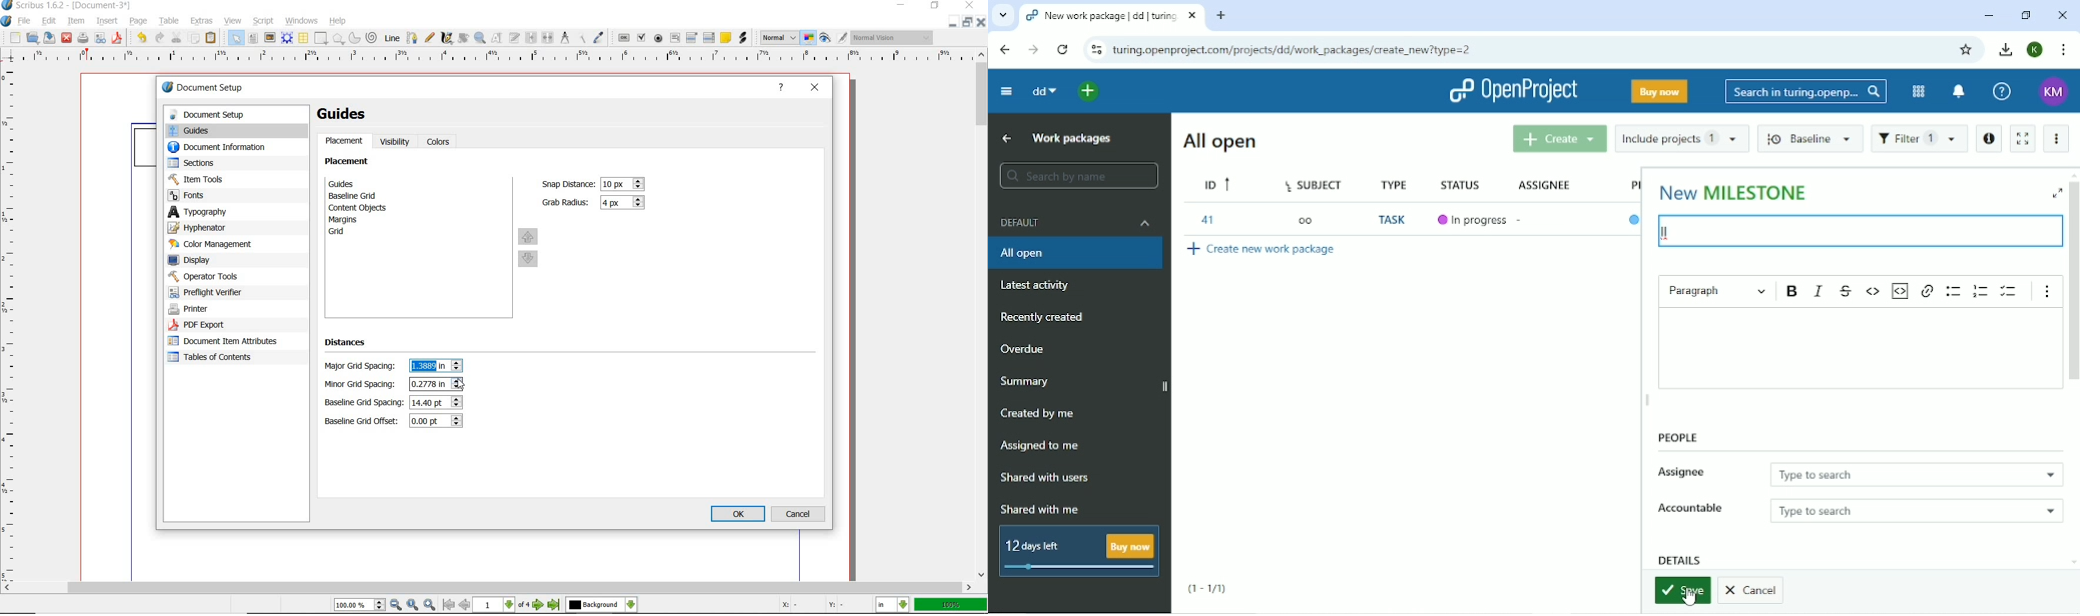 Image resolution: width=2100 pixels, height=616 pixels. What do you see at coordinates (1071, 139) in the screenshot?
I see `Work packages` at bounding box center [1071, 139].